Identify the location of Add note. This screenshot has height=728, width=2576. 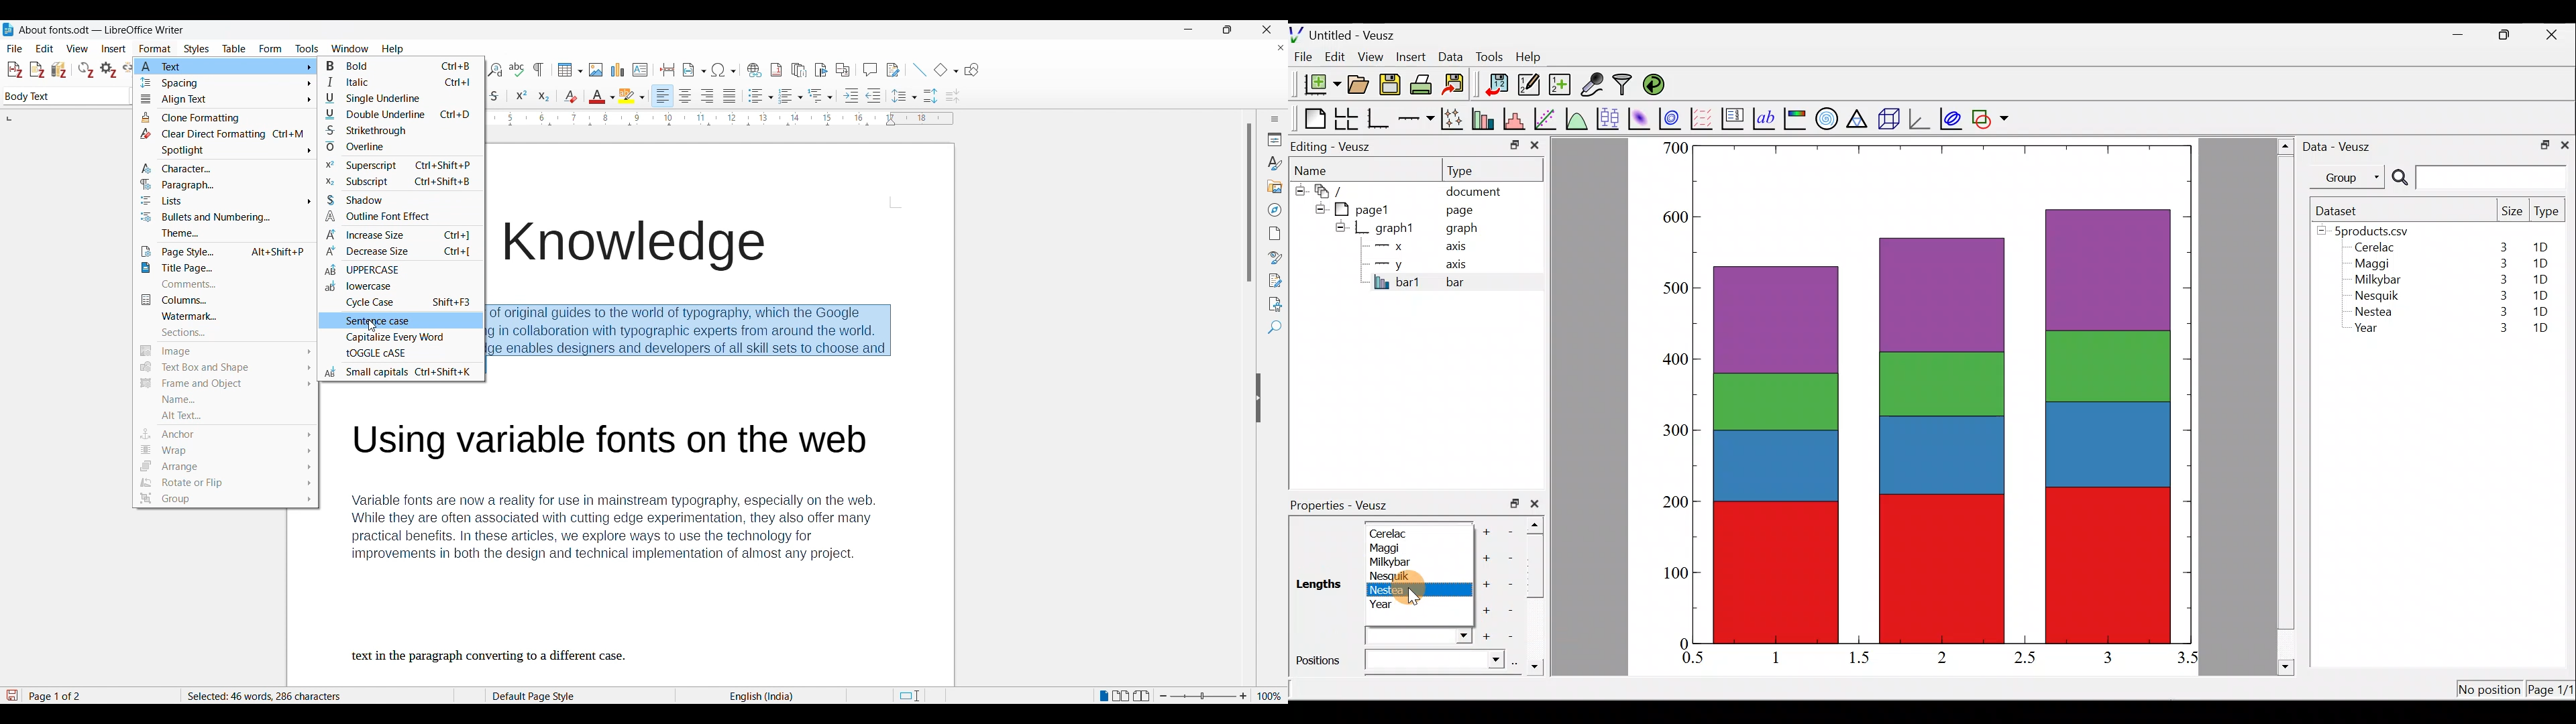
(38, 70).